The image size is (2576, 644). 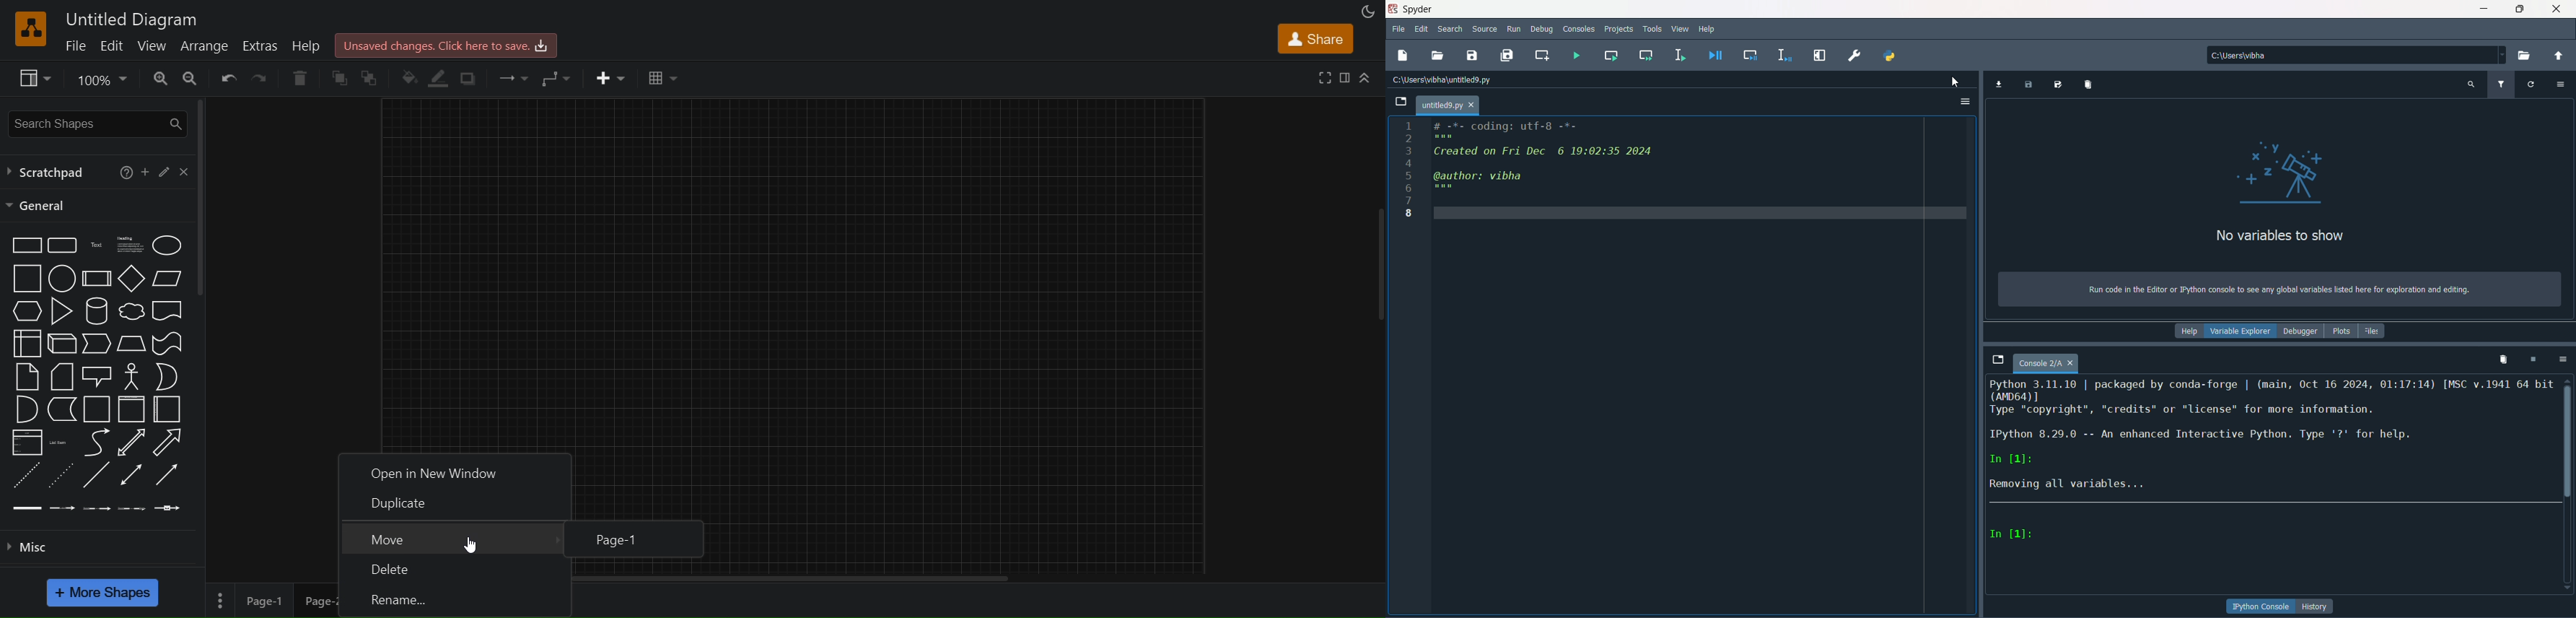 What do you see at coordinates (60, 344) in the screenshot?
I see `cube` at bounding box center [60, 344].